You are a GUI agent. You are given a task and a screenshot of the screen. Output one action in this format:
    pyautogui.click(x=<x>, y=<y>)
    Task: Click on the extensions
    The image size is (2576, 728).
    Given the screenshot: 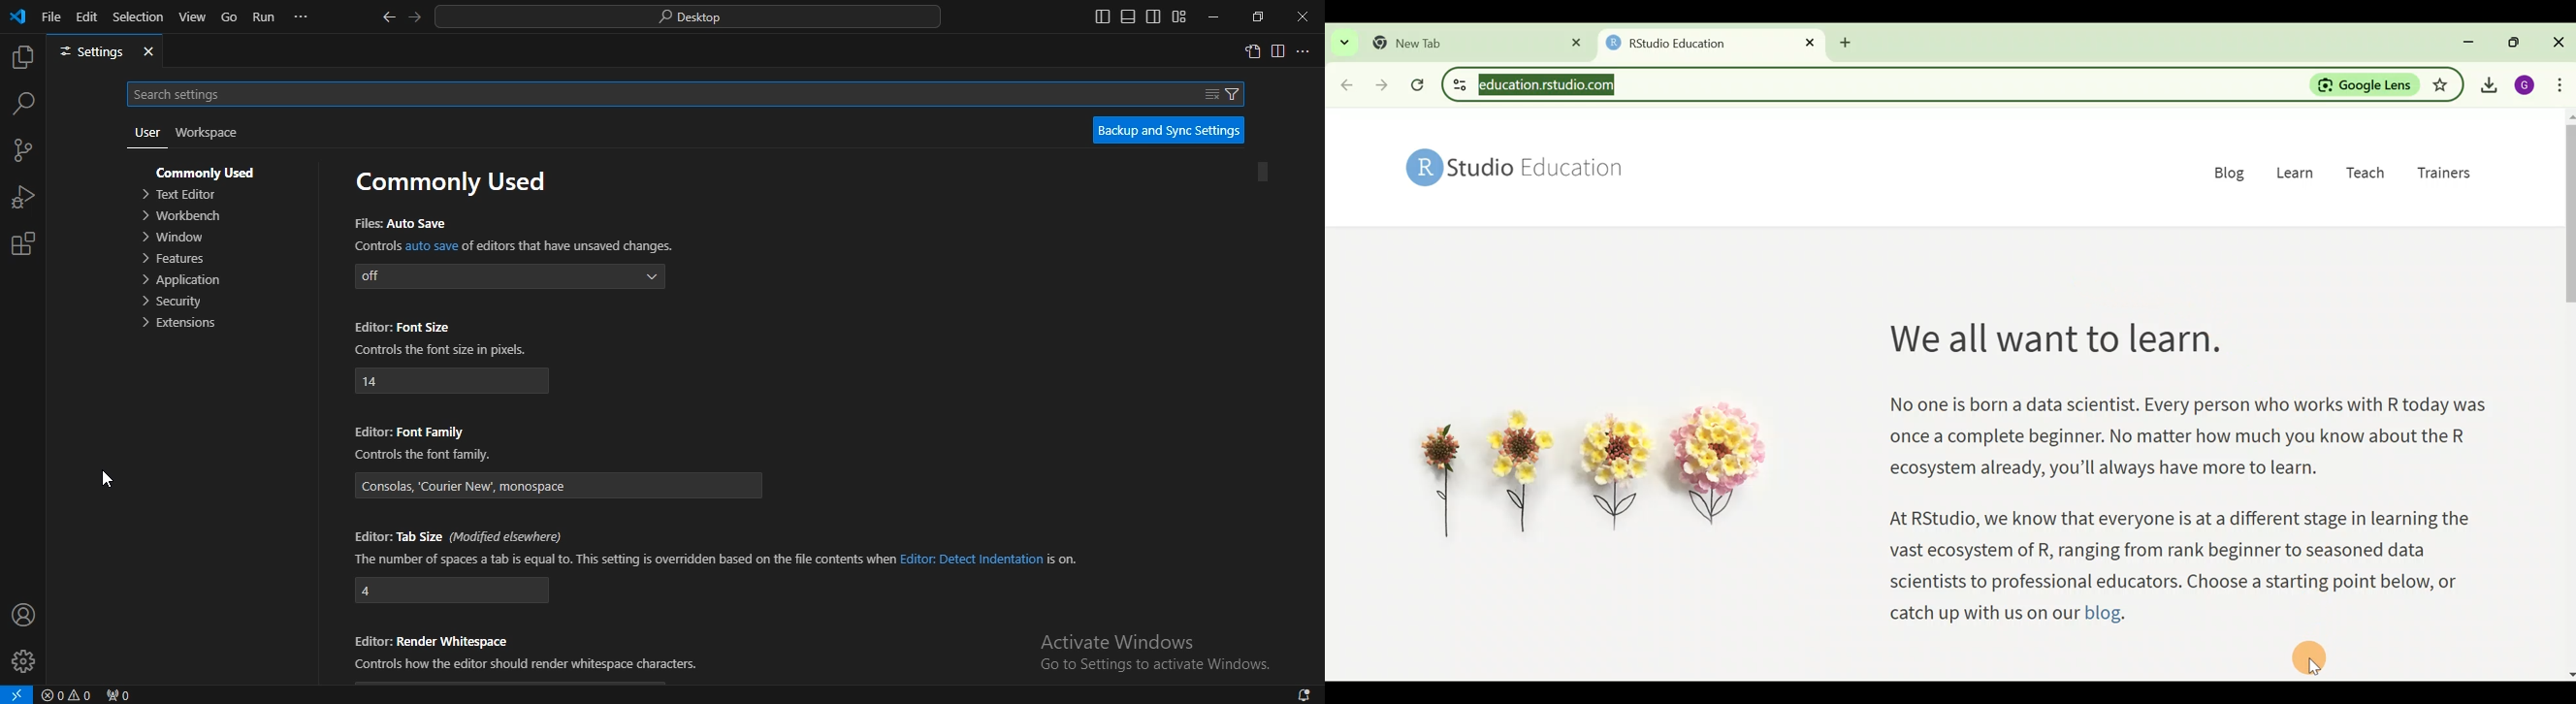 What is the action you would take?
    pyautogui.click(x=177, y=323)
    